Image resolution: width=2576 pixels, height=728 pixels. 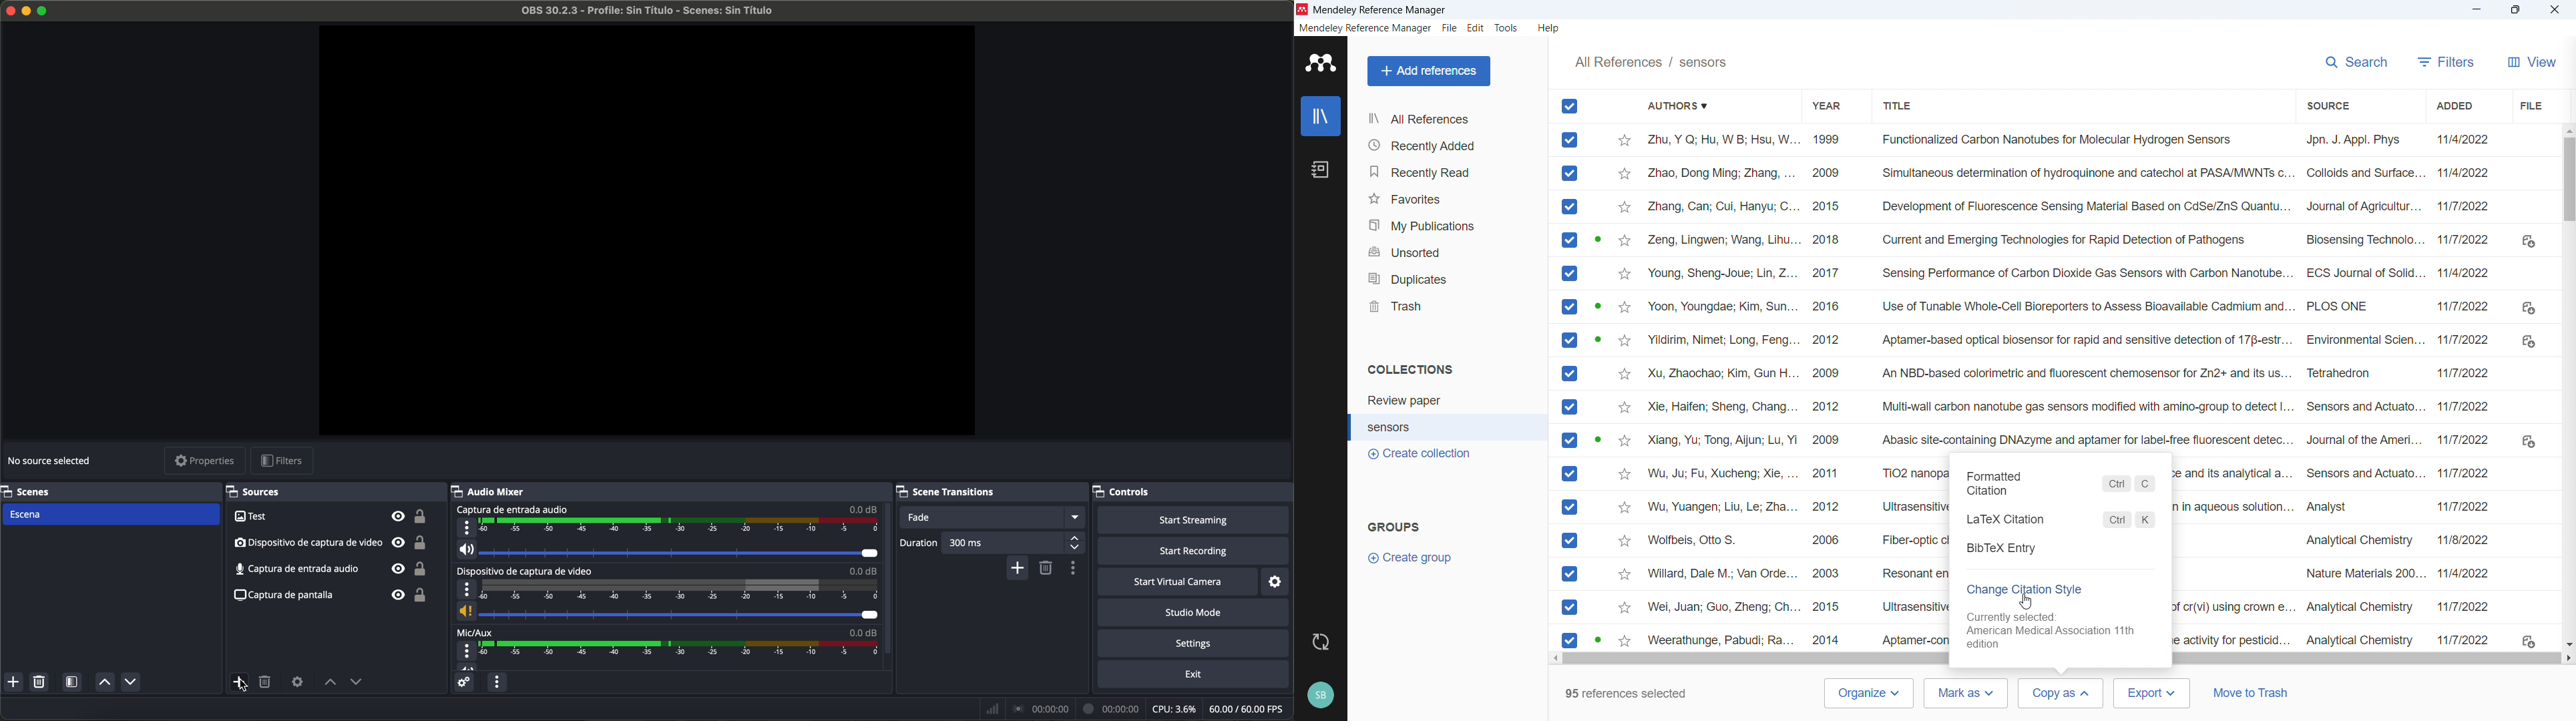 I want to click on test, so click(x=333, y=517).